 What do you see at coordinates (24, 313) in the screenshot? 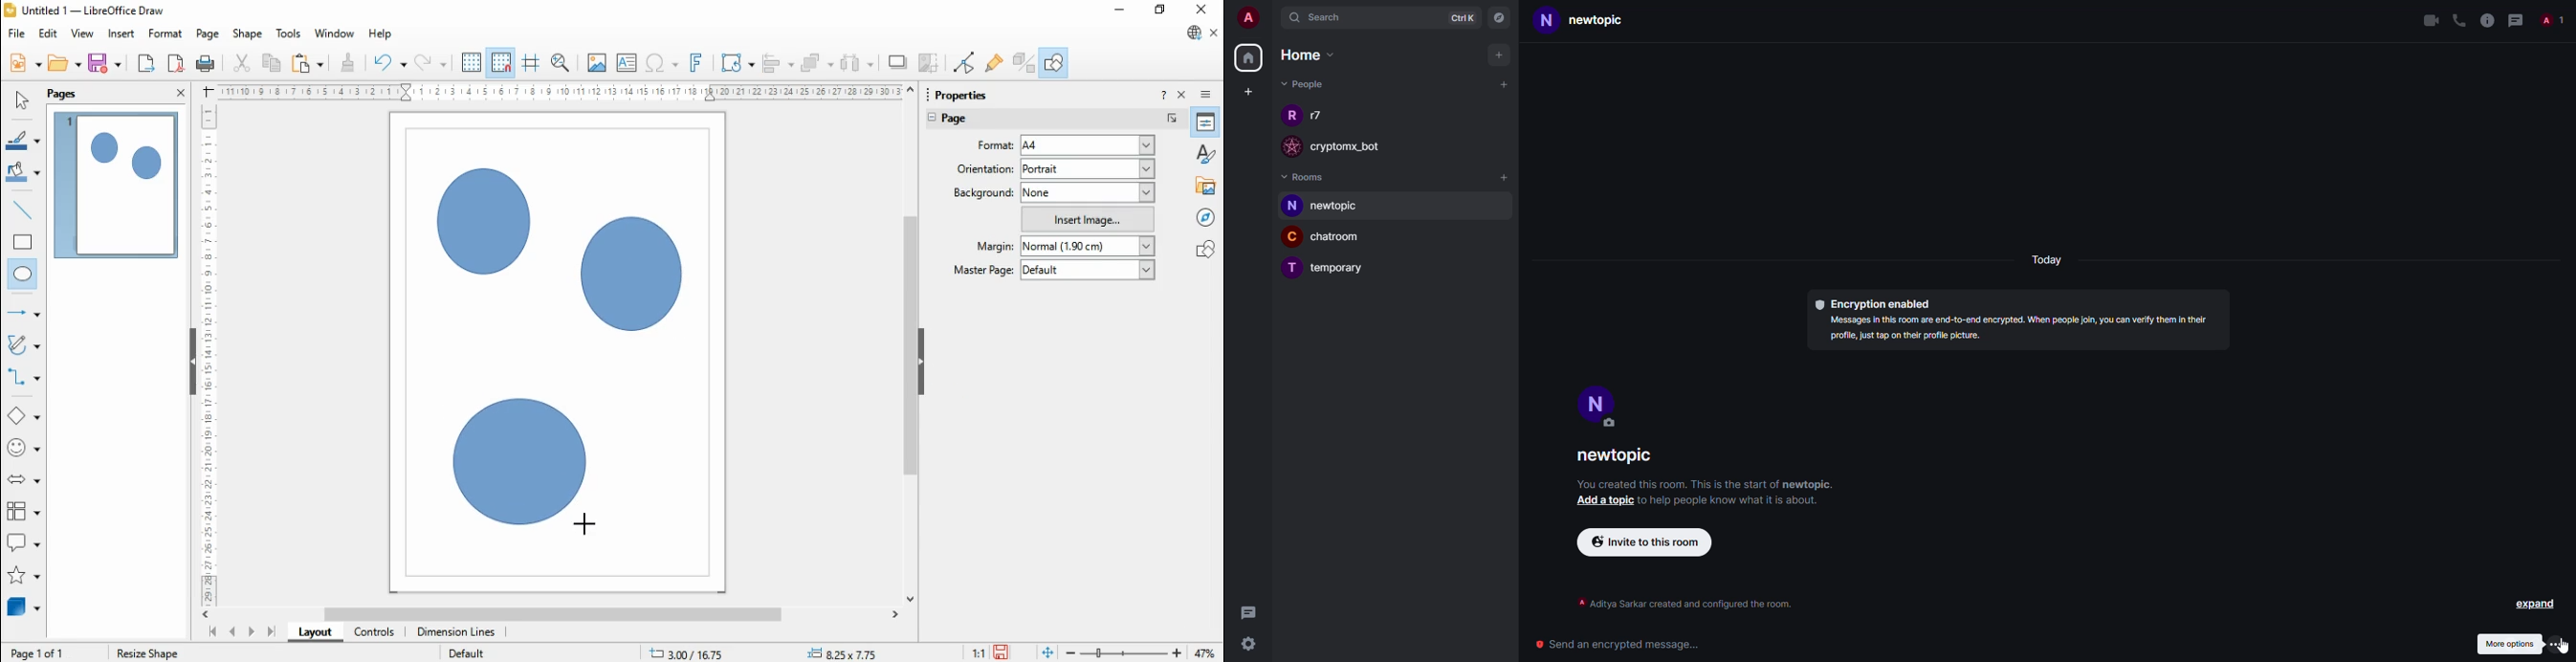
I see `line and arrows` at bounding box center [24, 313].